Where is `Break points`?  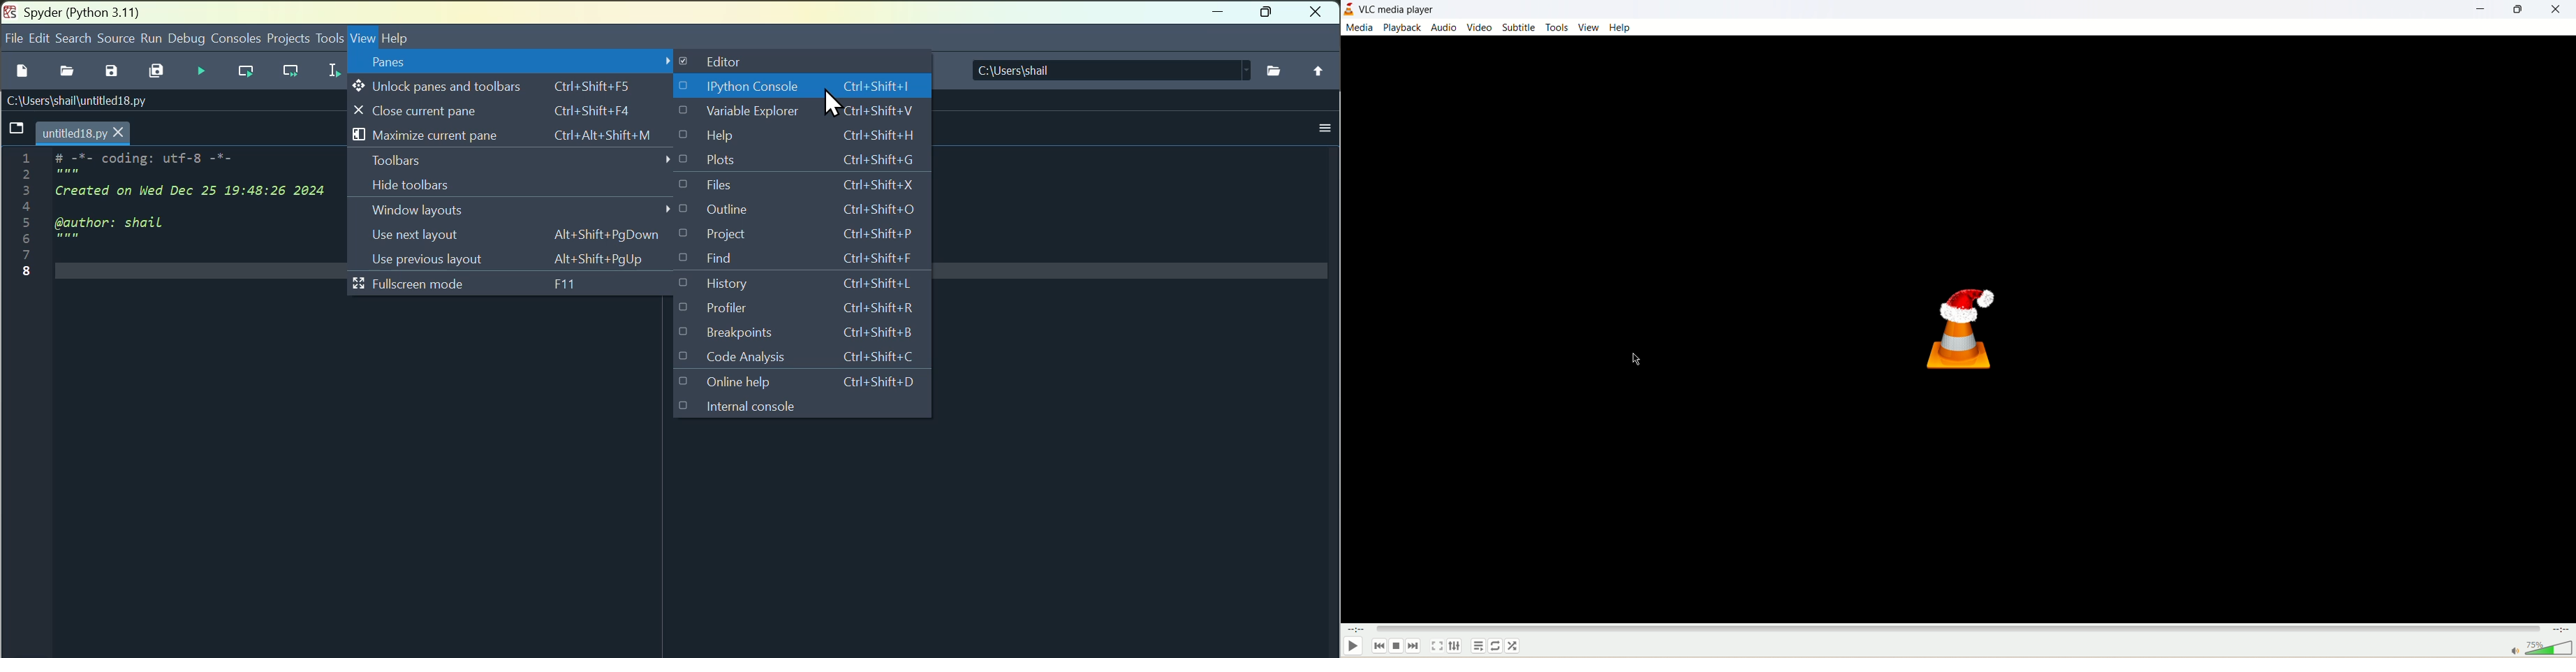
Break points is located at coordinates (799, 333).